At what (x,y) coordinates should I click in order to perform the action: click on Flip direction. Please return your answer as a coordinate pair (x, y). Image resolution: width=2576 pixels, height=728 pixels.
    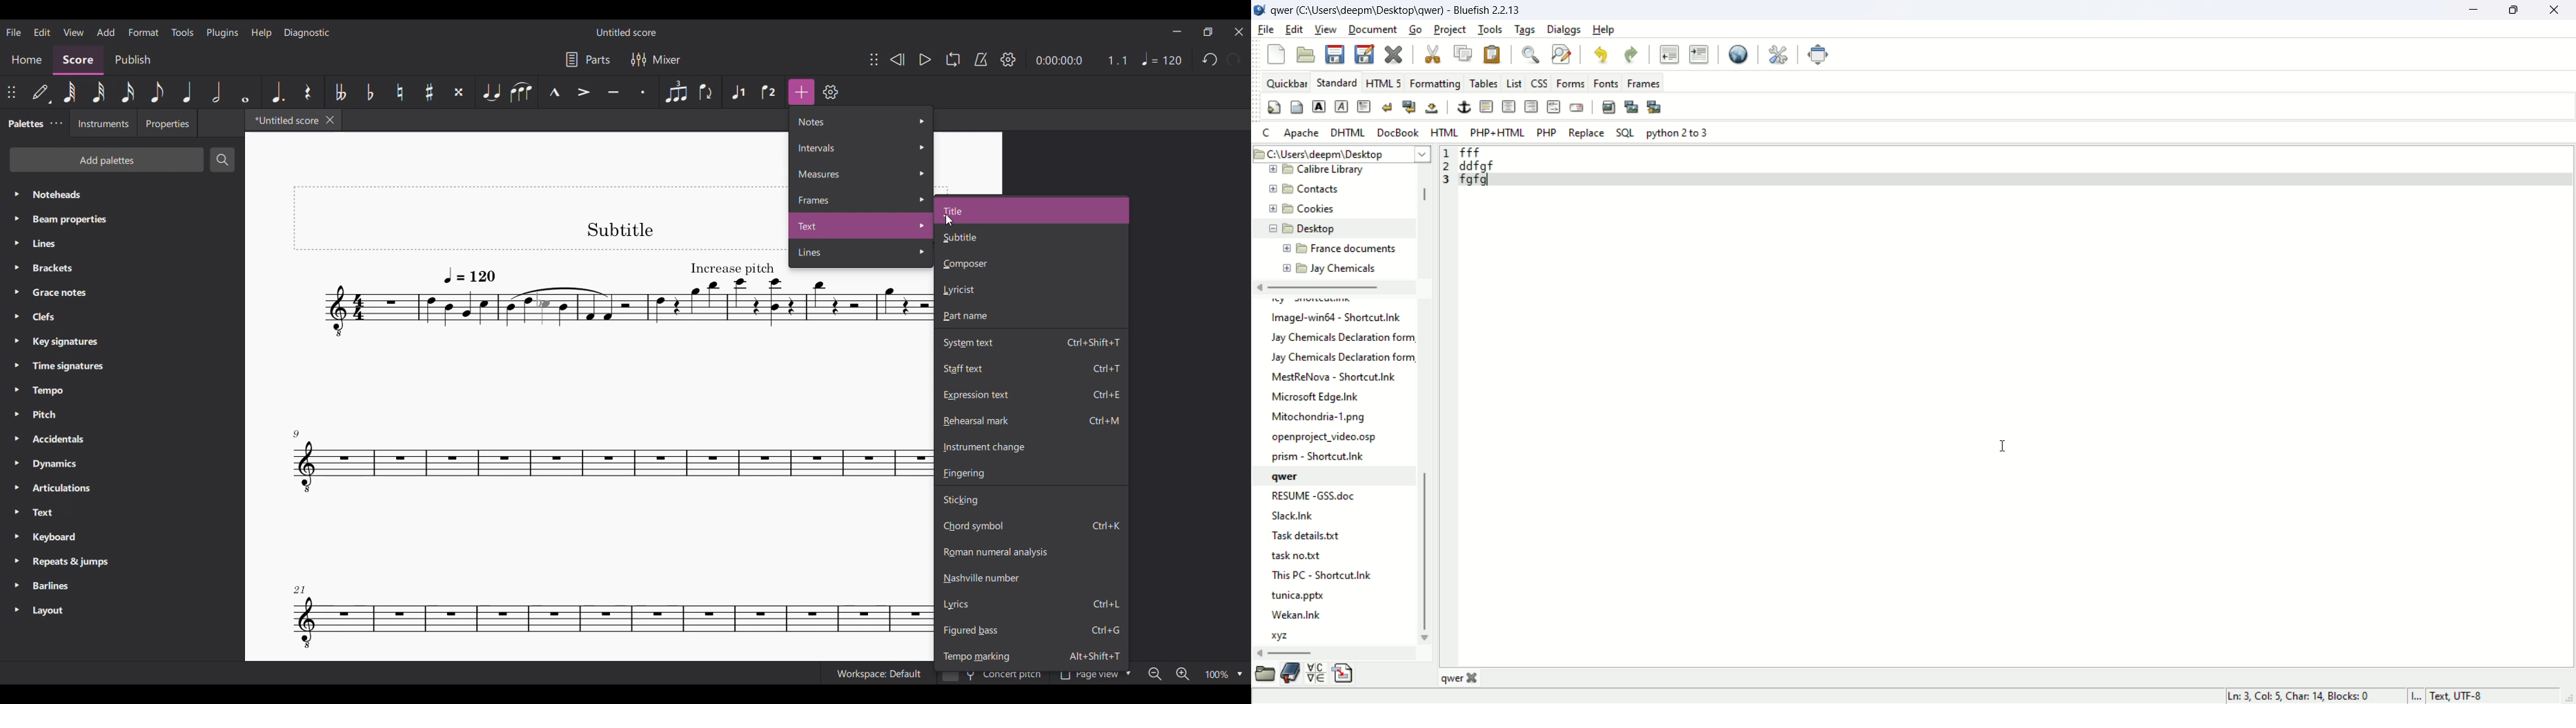
    Looking at the image, I should click on (708, 92).